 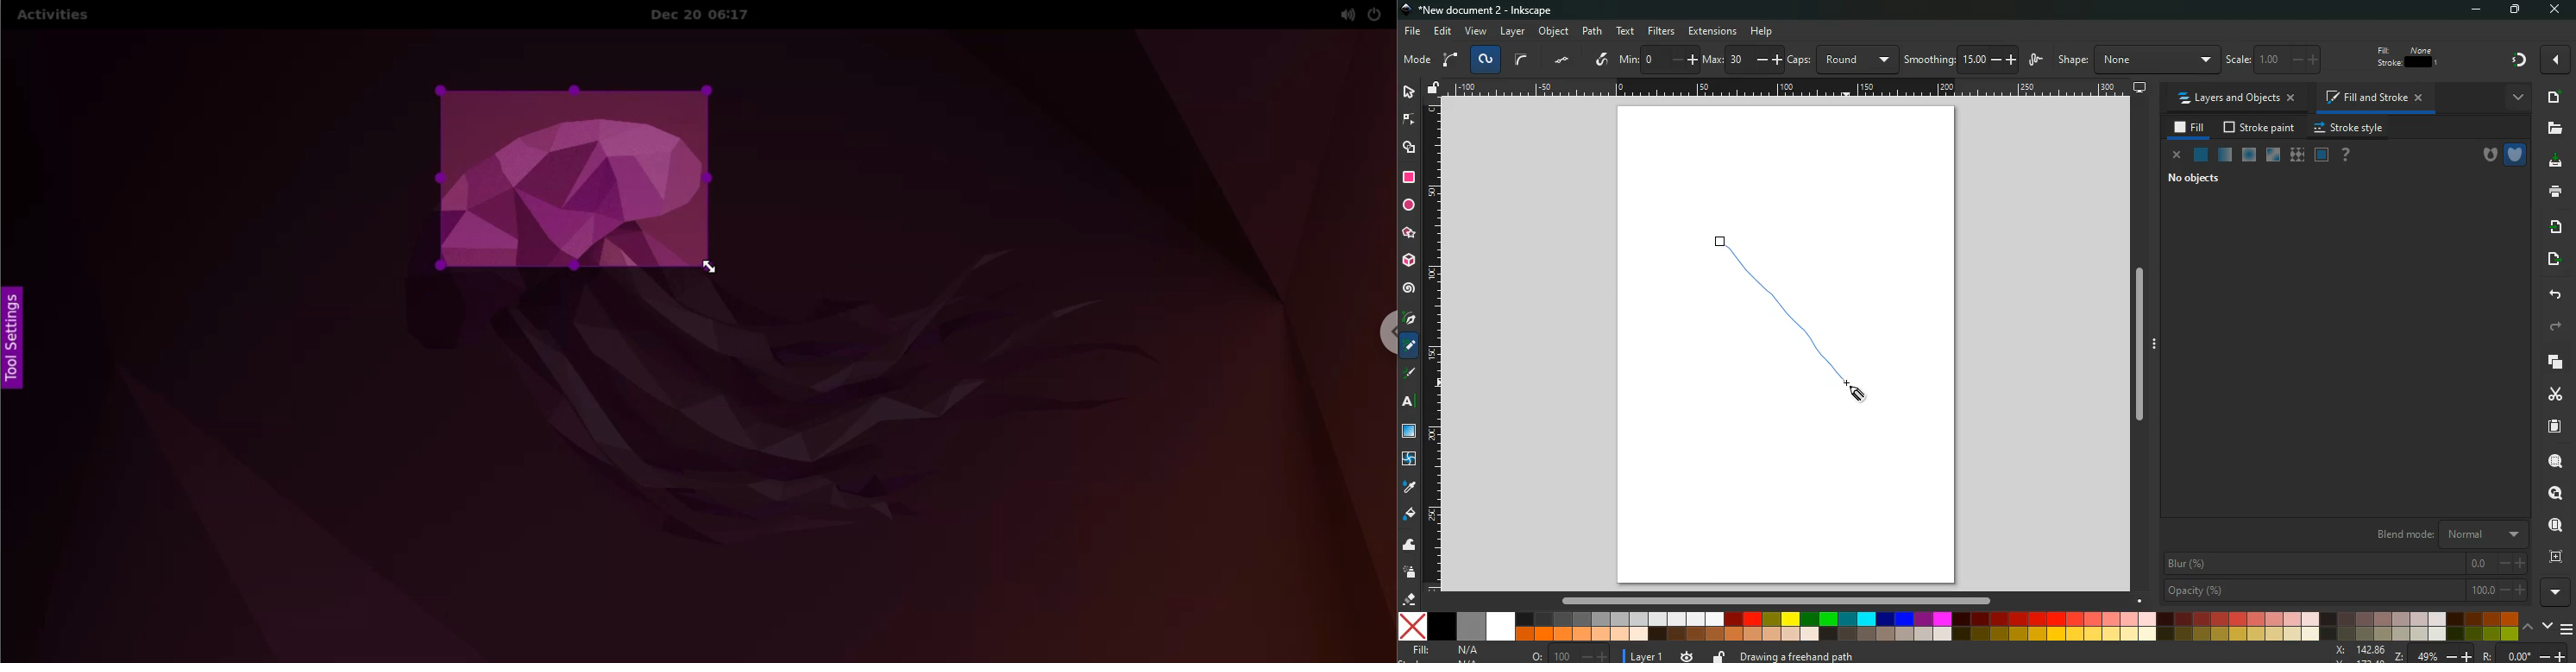 I want to click on stroke style, so click(x=2352, y=127).